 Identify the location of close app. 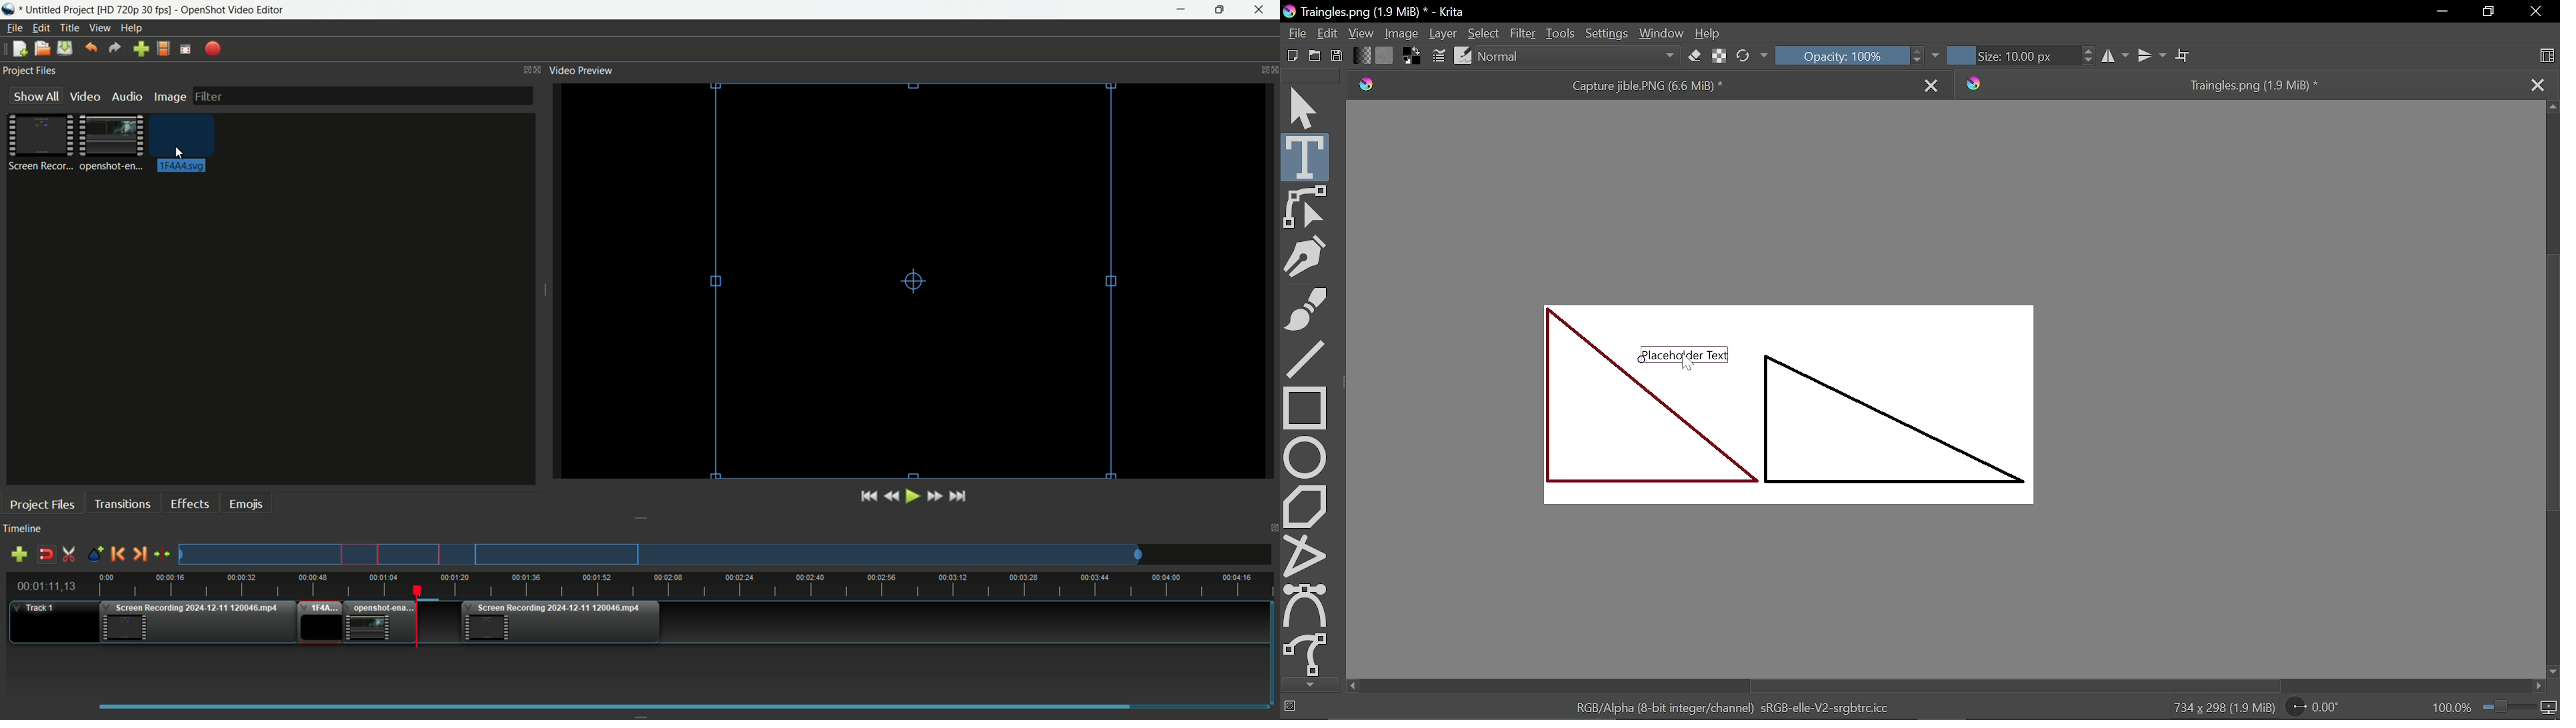
(1259, 10).